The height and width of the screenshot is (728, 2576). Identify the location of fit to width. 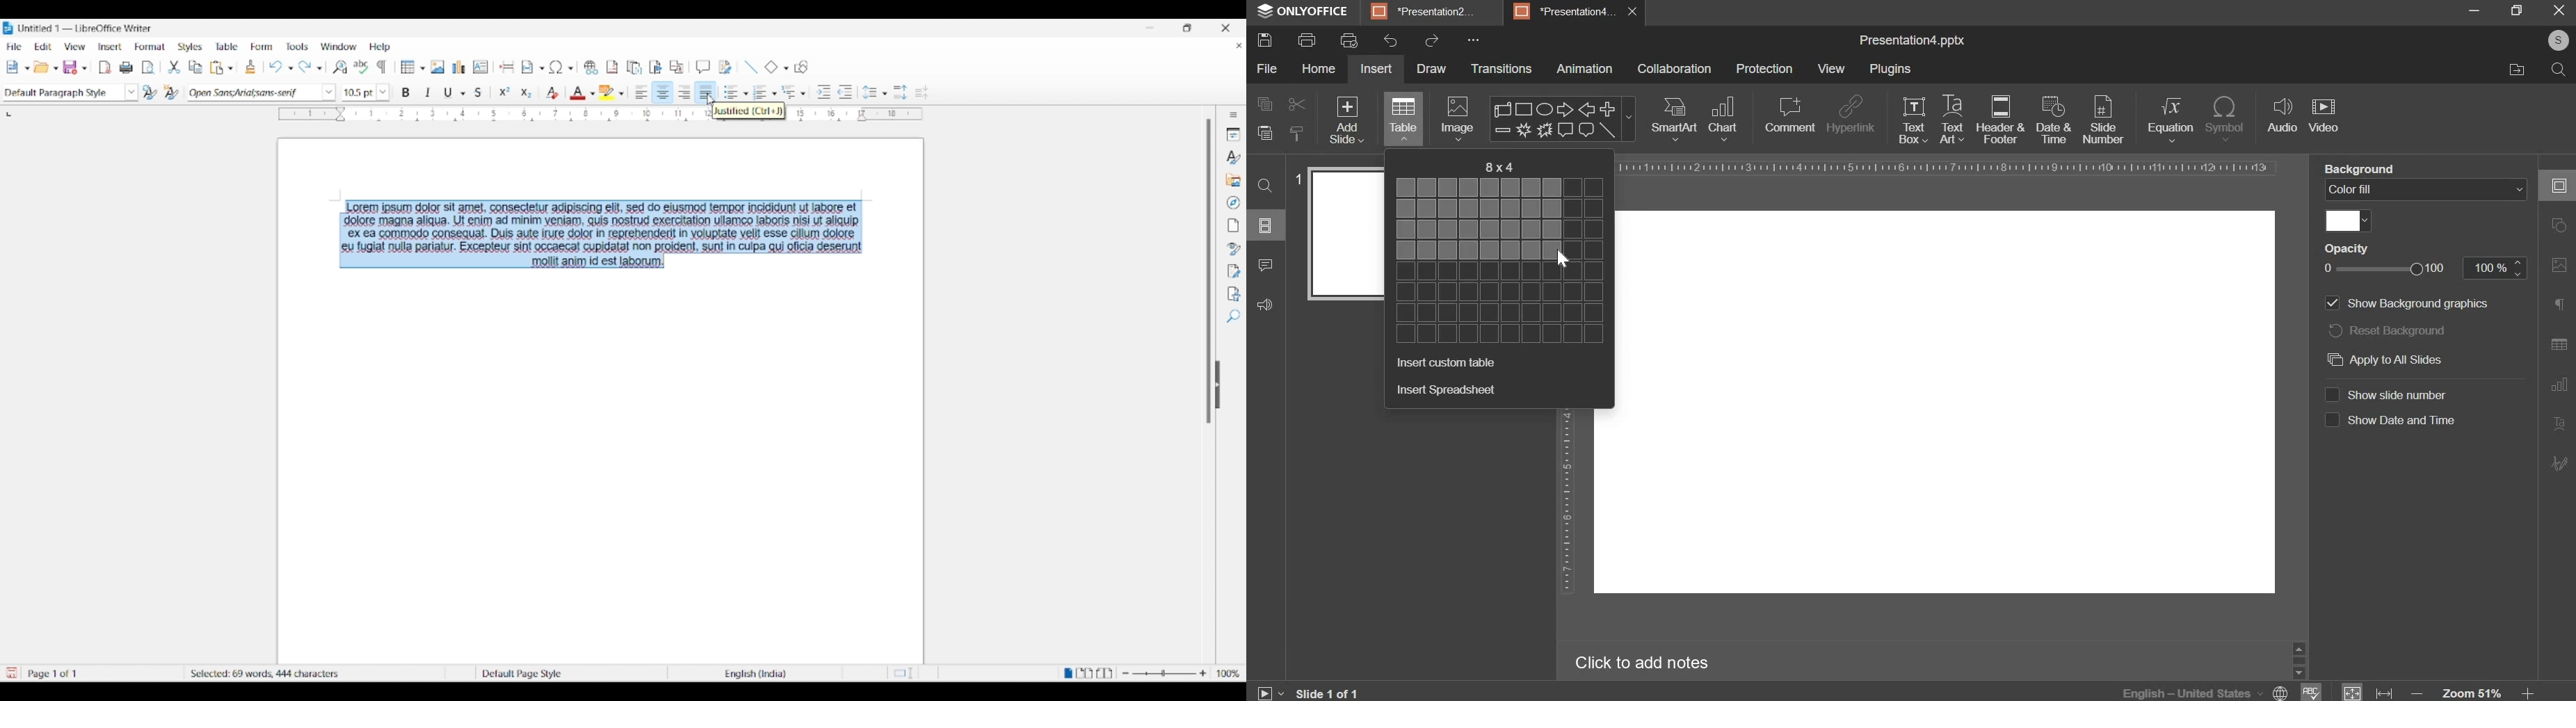
(2385, 691).